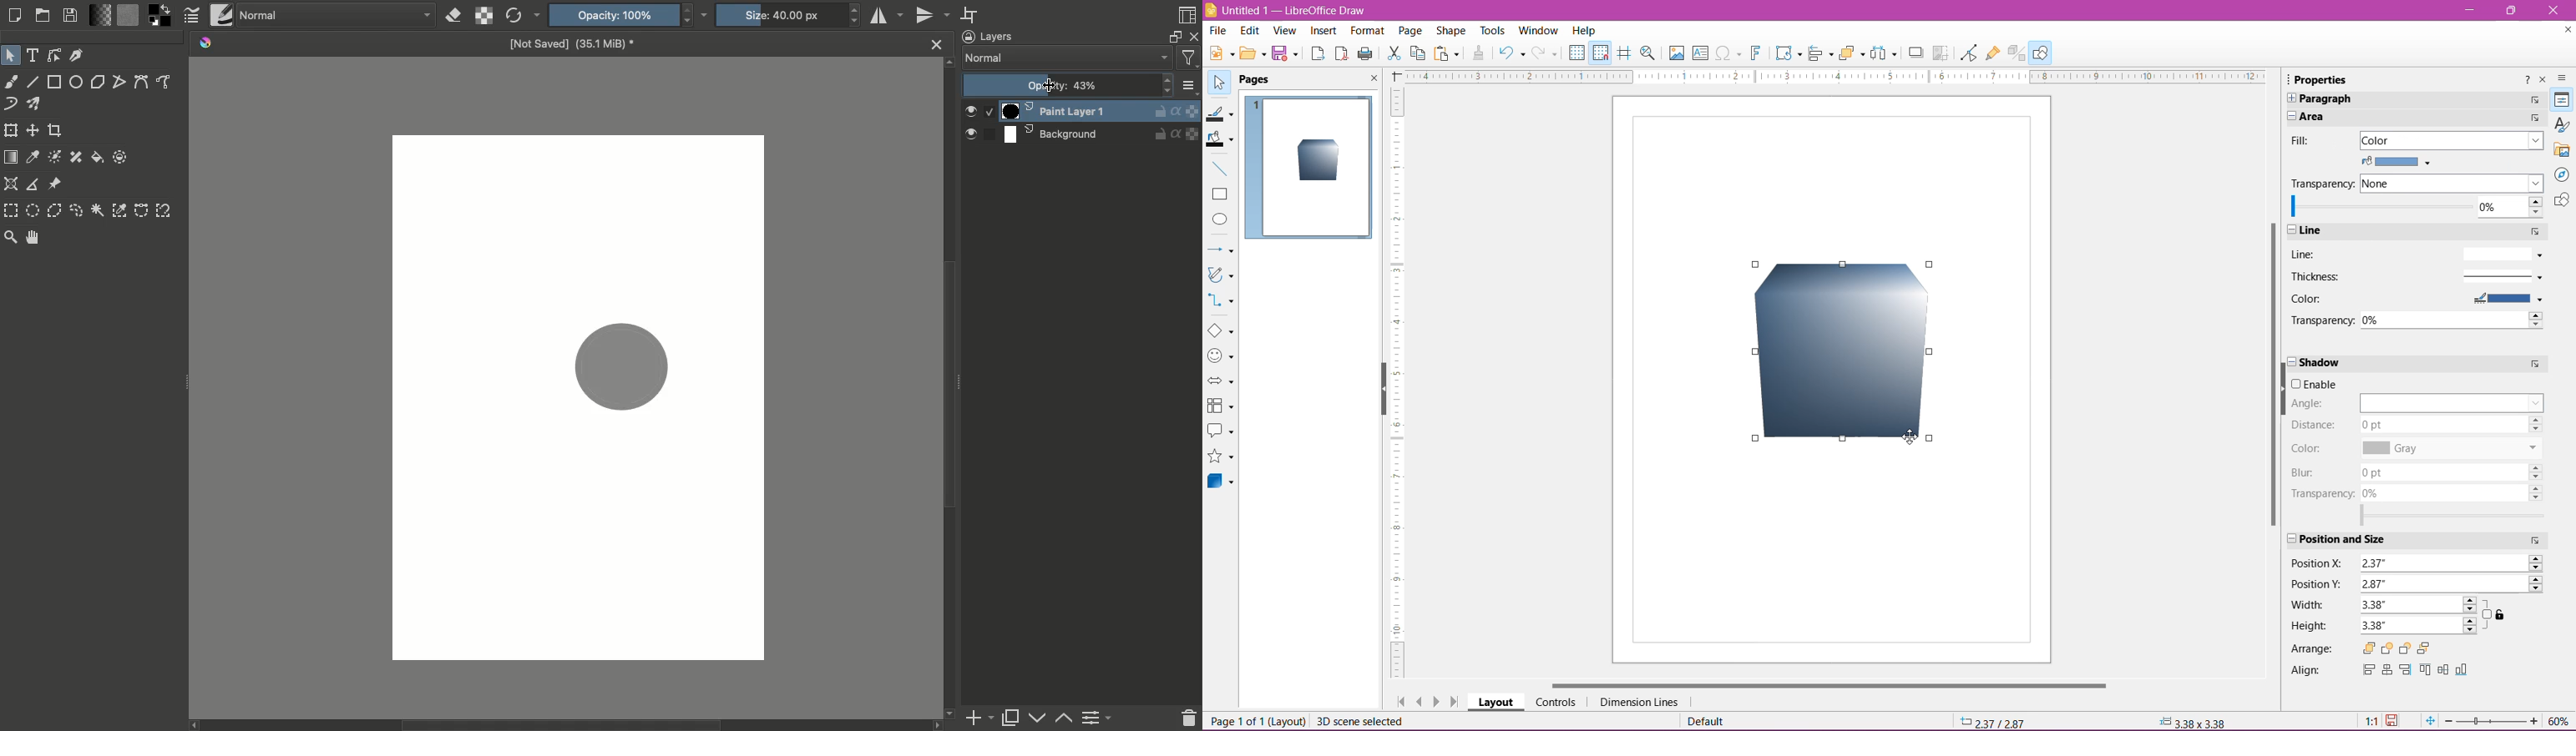 The width and height of the screenshot is (2576, 756). Describe the element at coordinates (2560, 721) in the screenshot. I see `Zoom Factor` at that location.